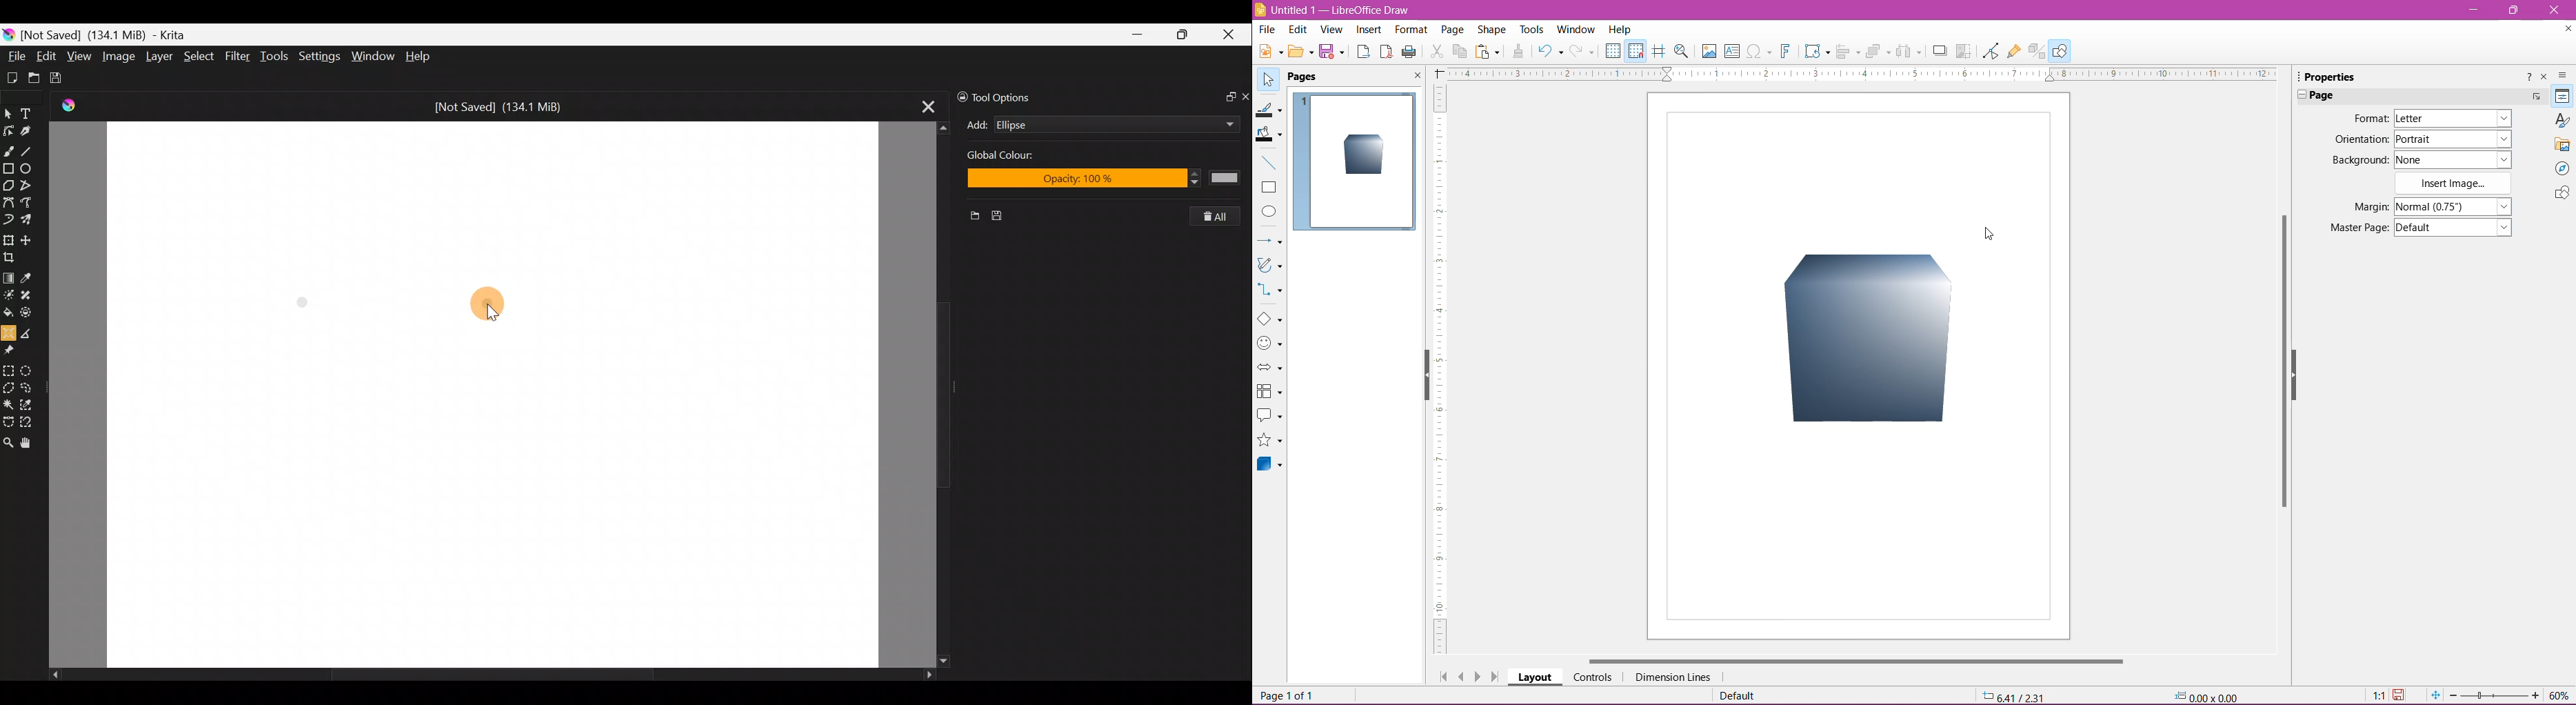 The width and height of the screenshot is (2576, 728). Describe the element at coordinates (1533, 30) in the screenshot. I see `Tools` at that location.